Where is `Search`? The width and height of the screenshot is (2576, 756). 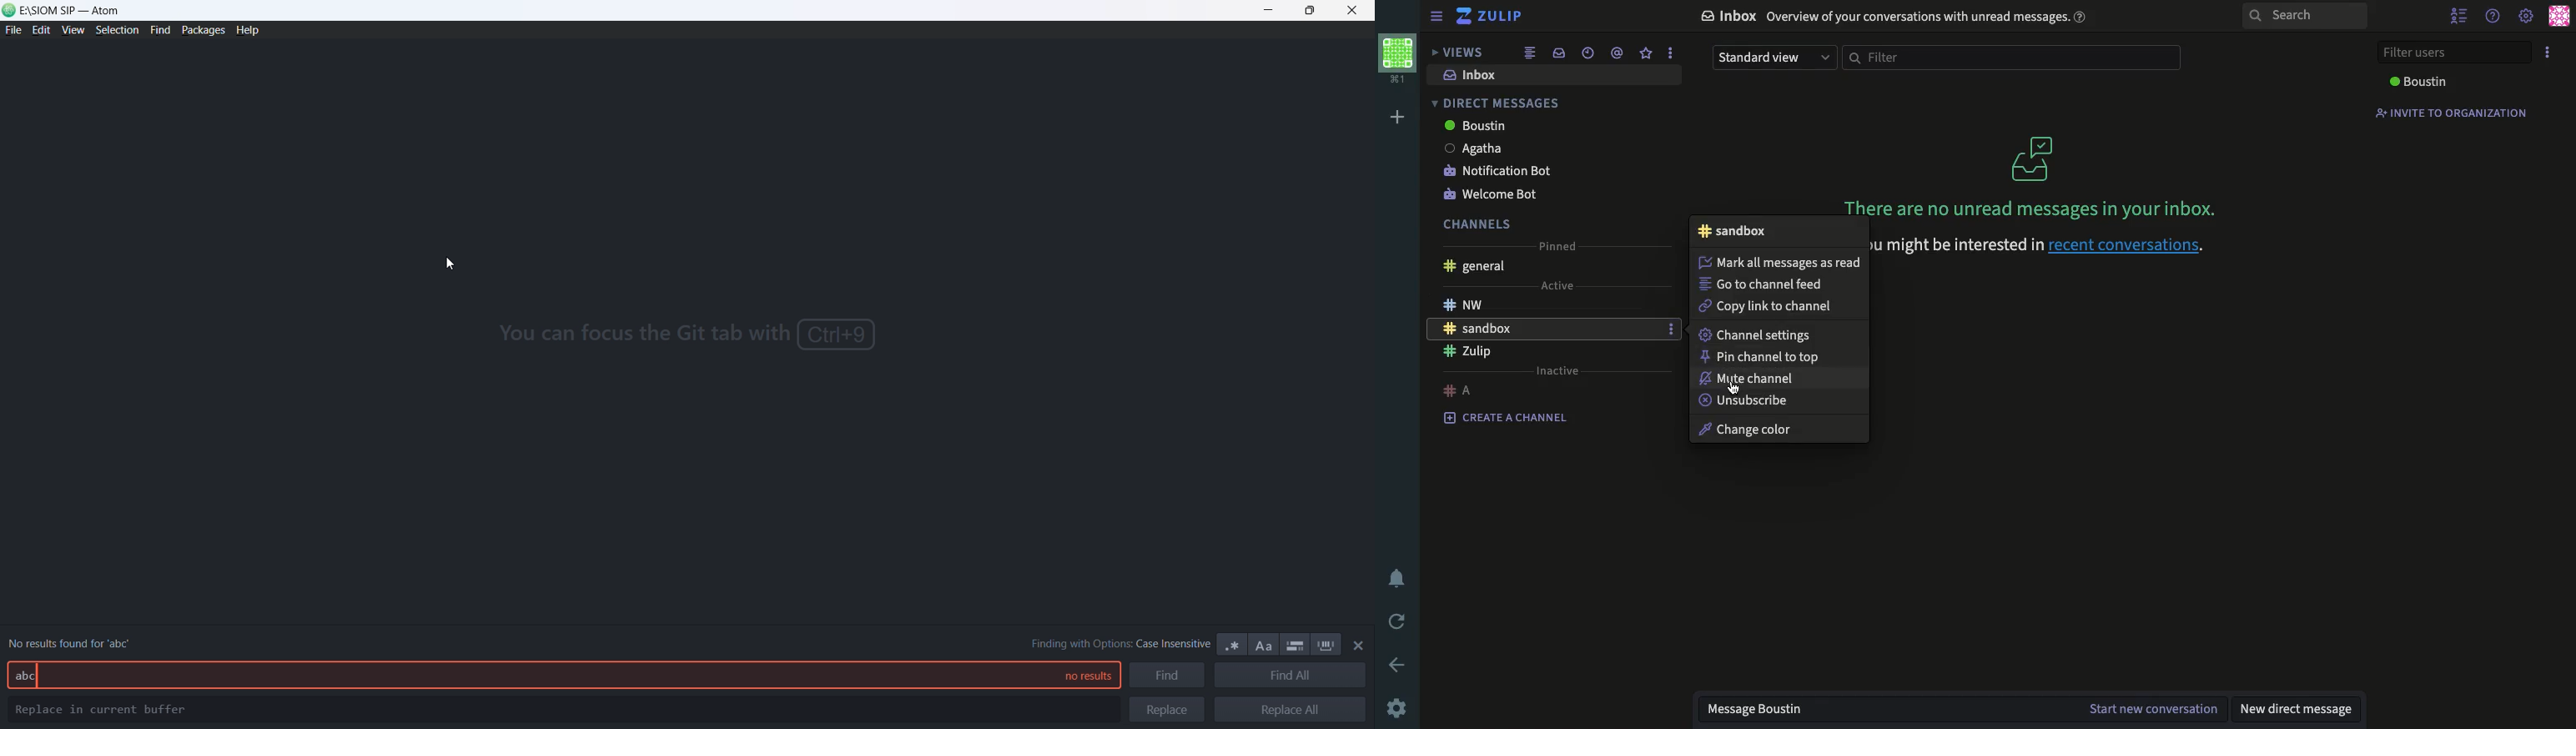
Search is located at coordinates (2305, 16).